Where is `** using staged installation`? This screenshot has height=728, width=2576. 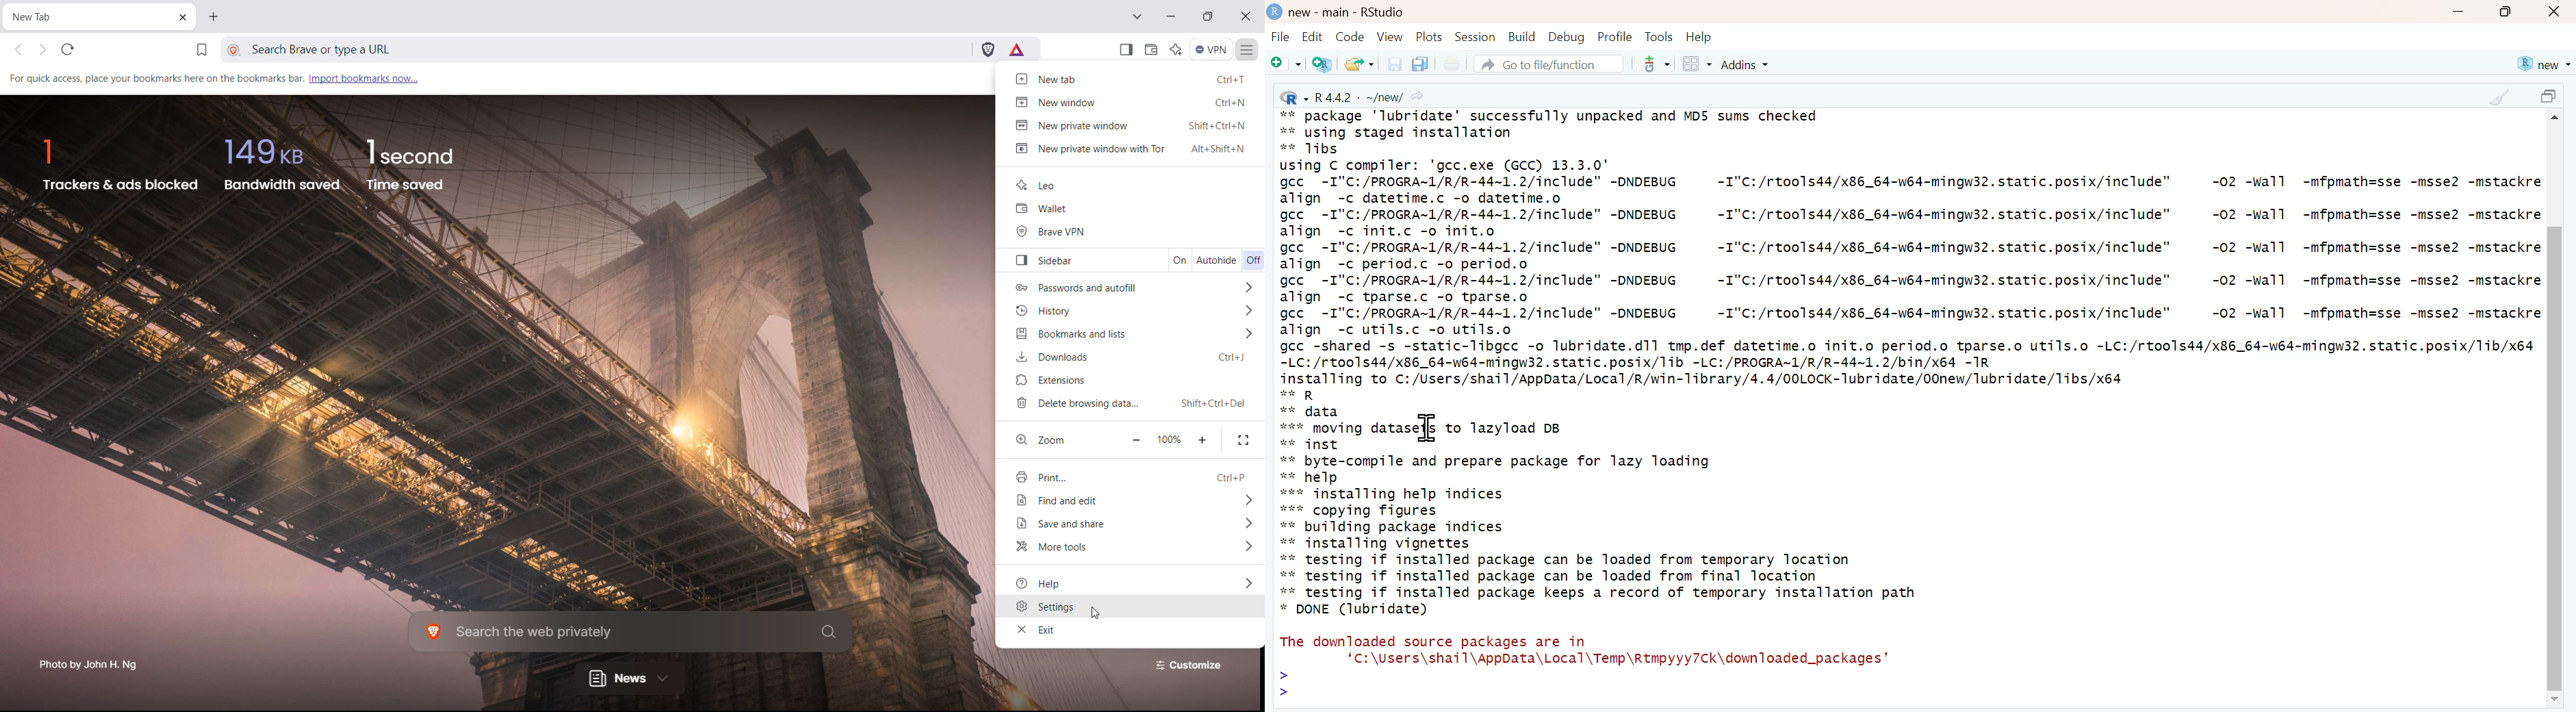 ** using staged installation is located at coordinates (1404, 132).